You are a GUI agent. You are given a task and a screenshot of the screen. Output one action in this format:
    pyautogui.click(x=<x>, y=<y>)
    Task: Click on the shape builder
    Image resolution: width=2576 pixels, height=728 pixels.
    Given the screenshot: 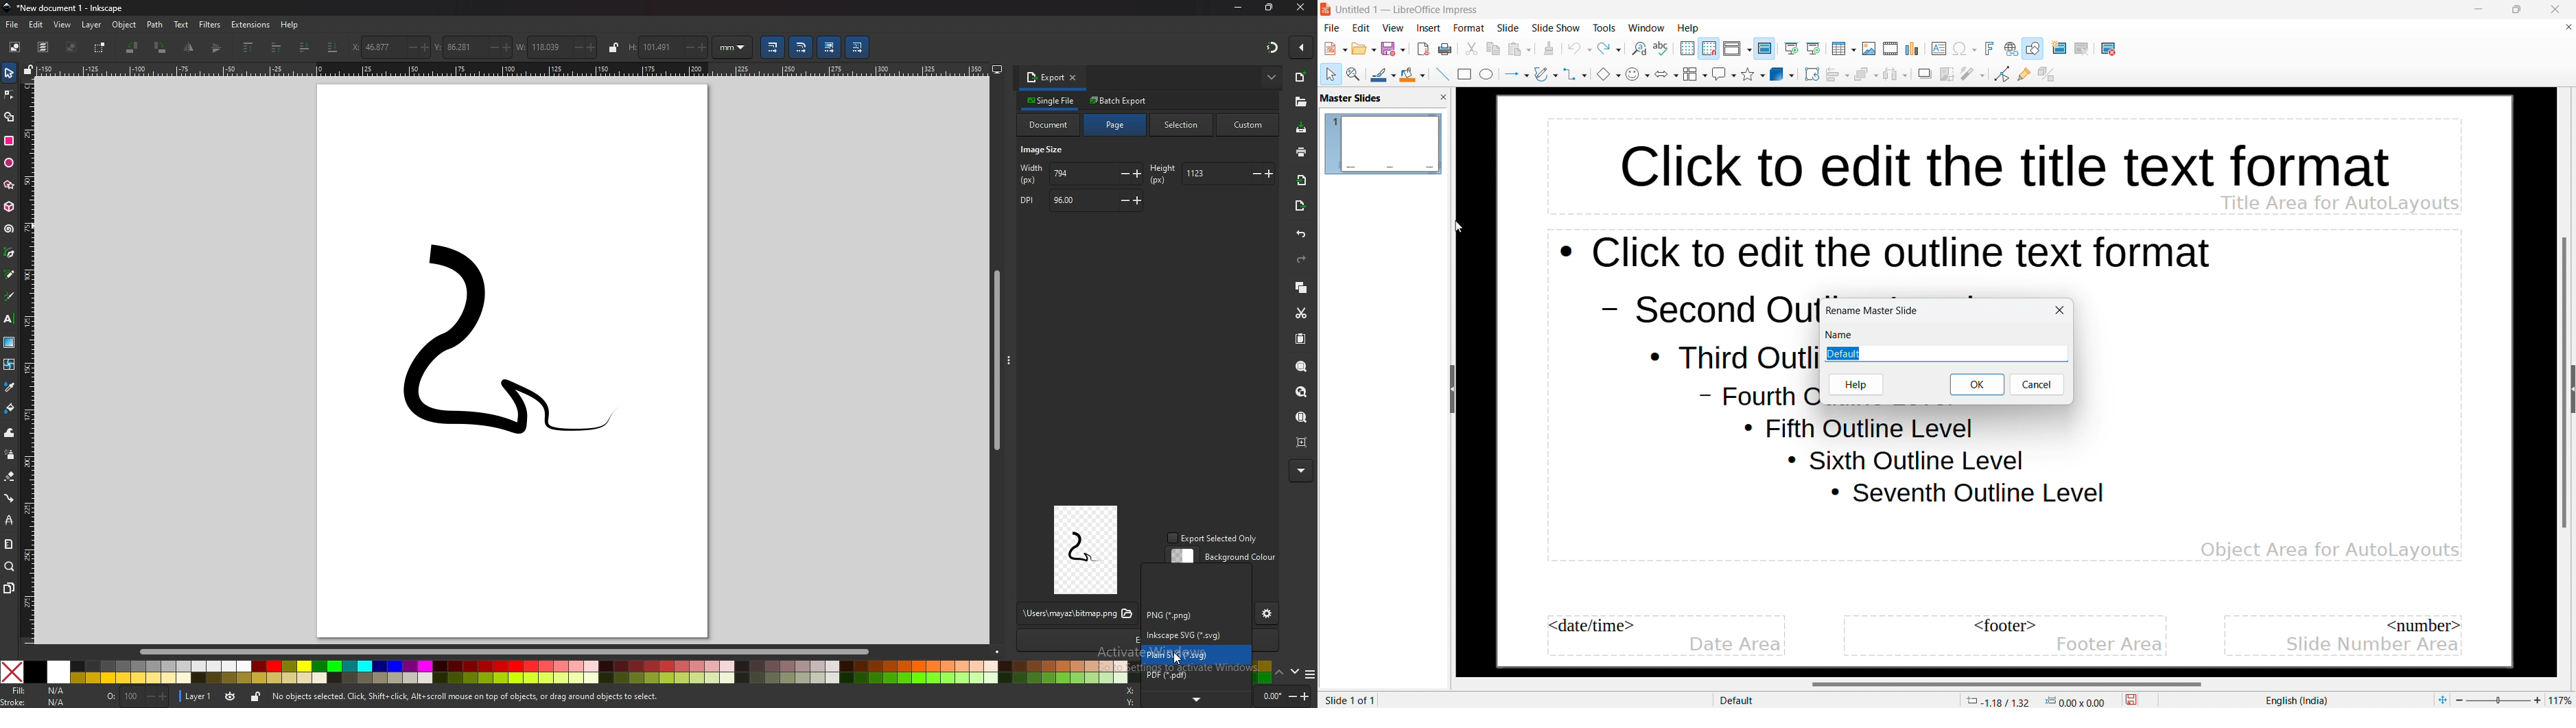 What is the action you would take?
    pyautogui.click(x=9, y=116)
    